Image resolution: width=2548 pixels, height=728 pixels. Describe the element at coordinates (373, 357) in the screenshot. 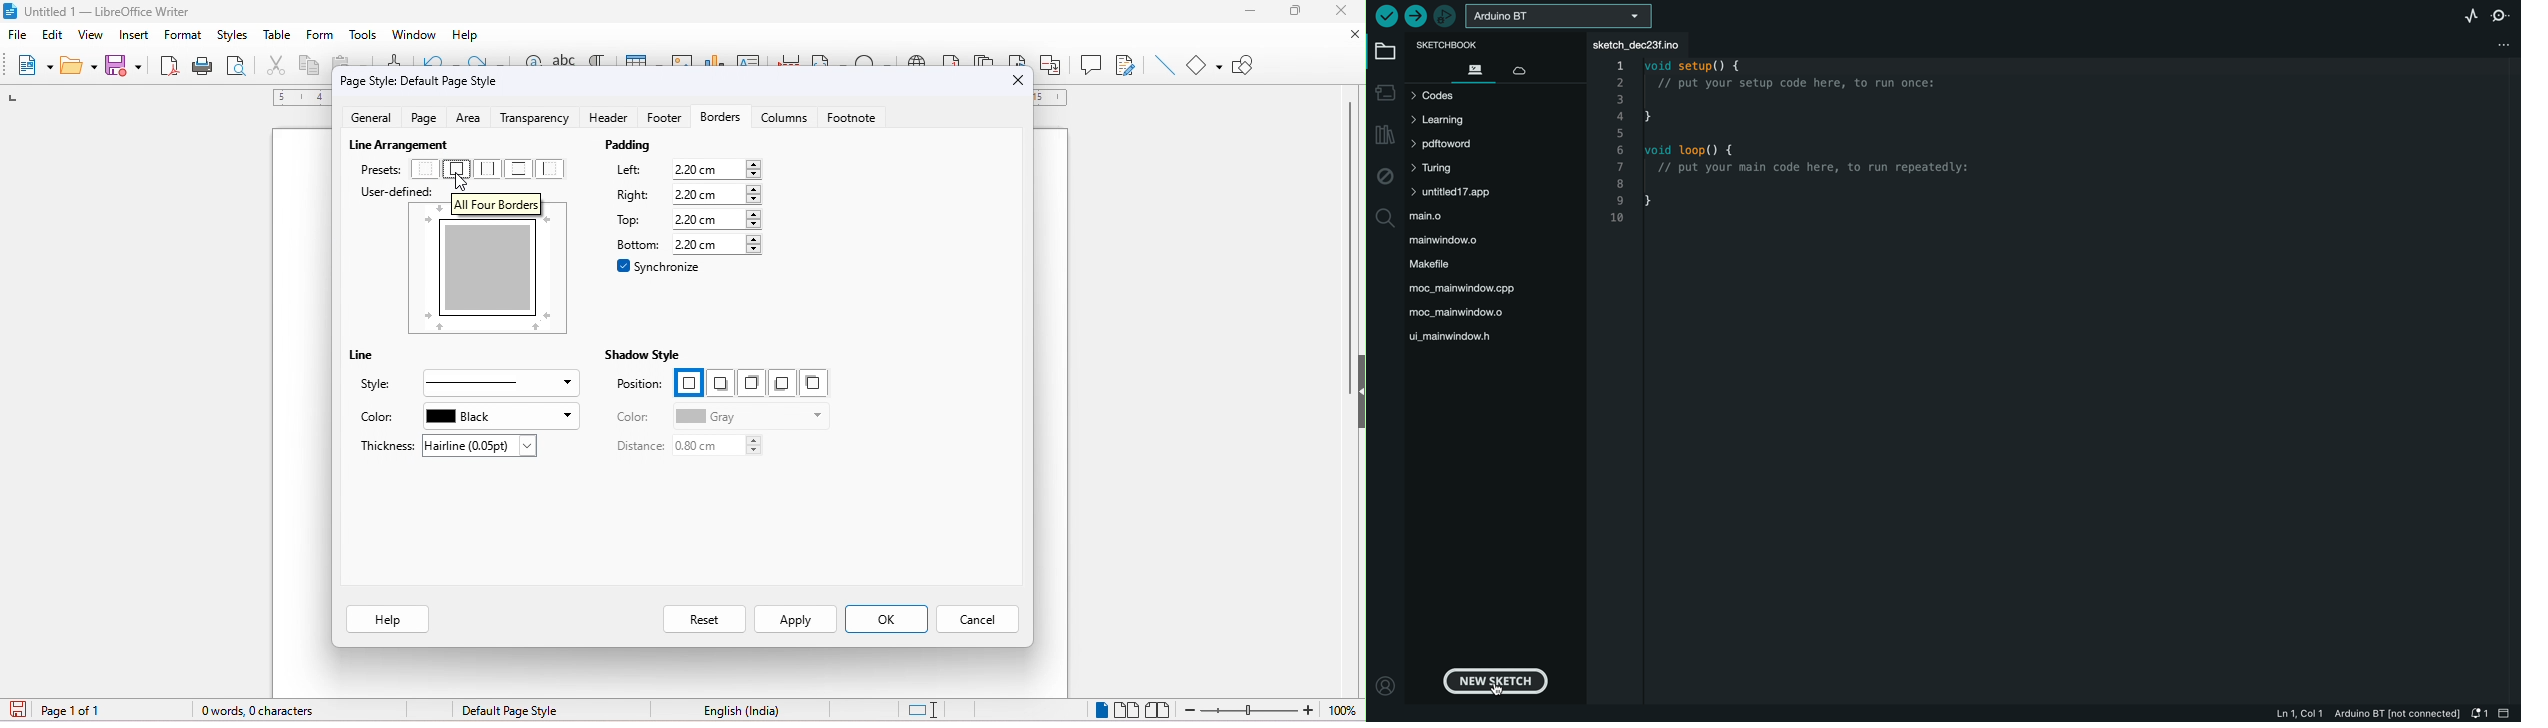

I see `line` at that location.